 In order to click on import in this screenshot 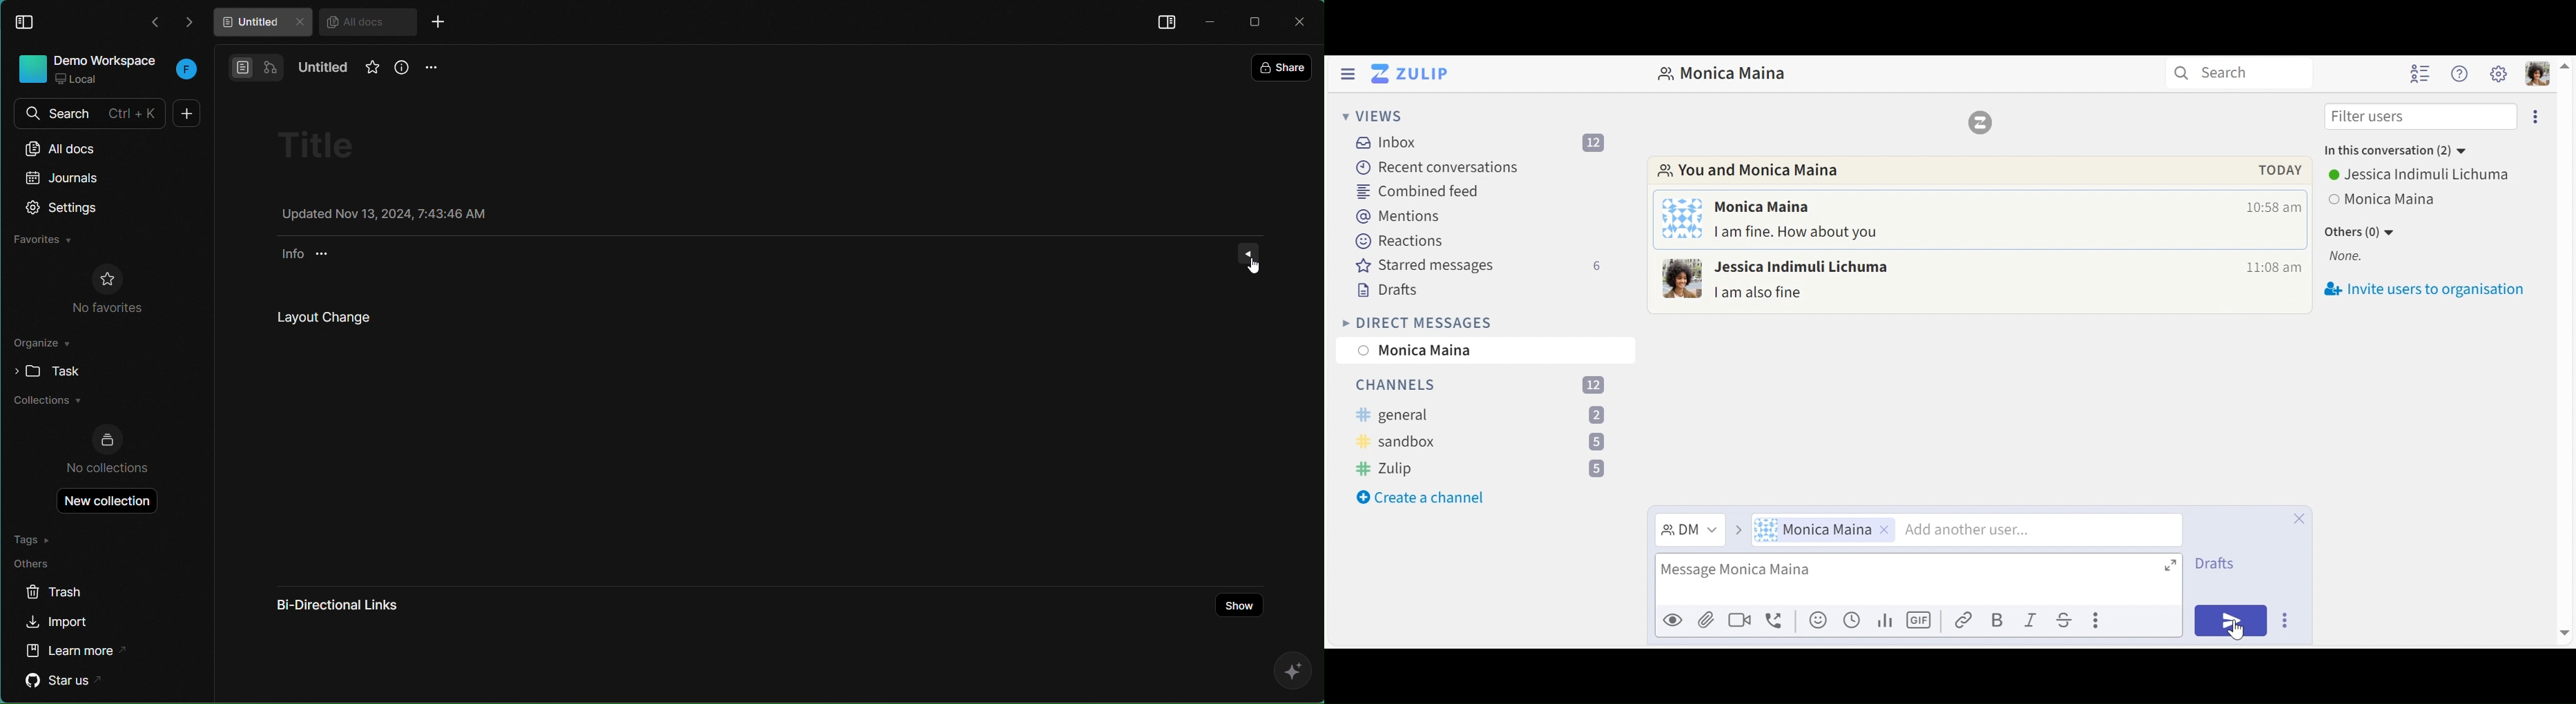, I will do `click(59, 623)`.